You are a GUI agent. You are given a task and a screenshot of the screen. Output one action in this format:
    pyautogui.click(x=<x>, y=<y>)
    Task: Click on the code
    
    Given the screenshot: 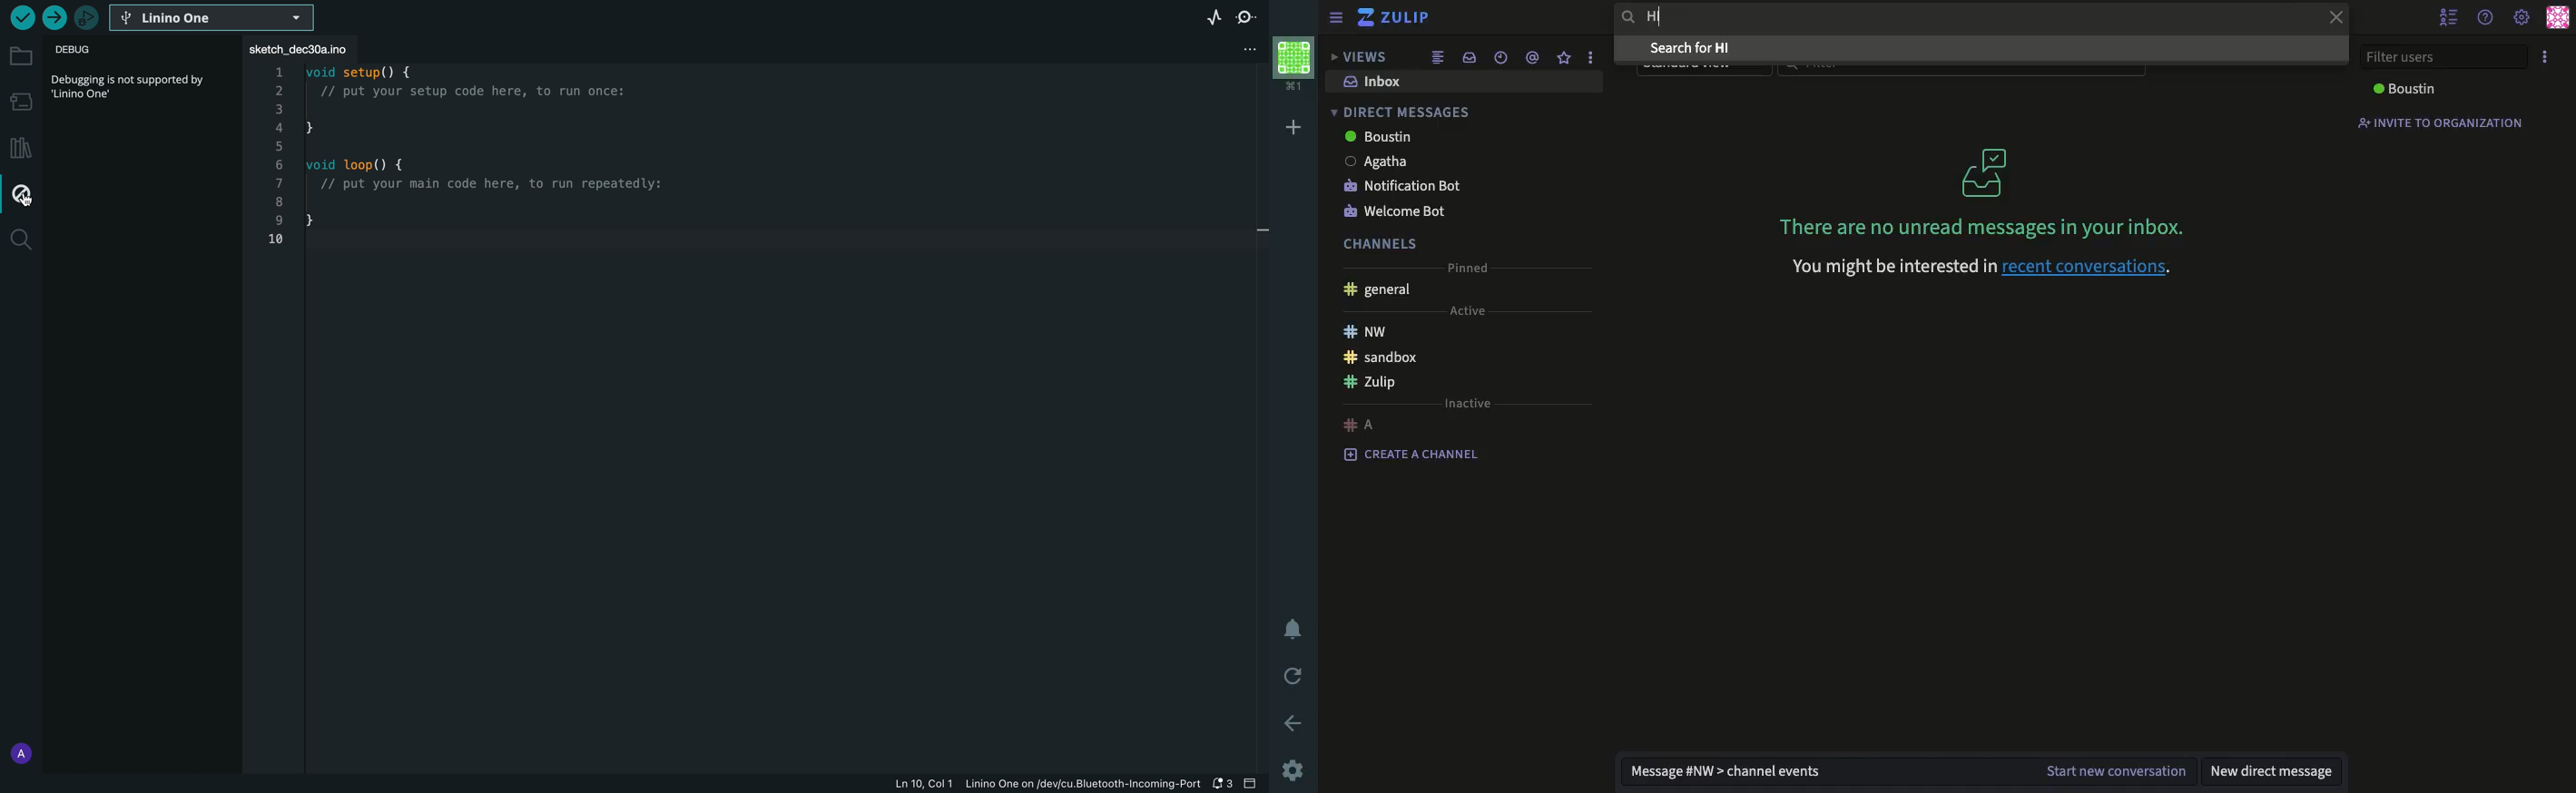 What is the action you would take?
    pyautogui.click(x=491, y=163)
    